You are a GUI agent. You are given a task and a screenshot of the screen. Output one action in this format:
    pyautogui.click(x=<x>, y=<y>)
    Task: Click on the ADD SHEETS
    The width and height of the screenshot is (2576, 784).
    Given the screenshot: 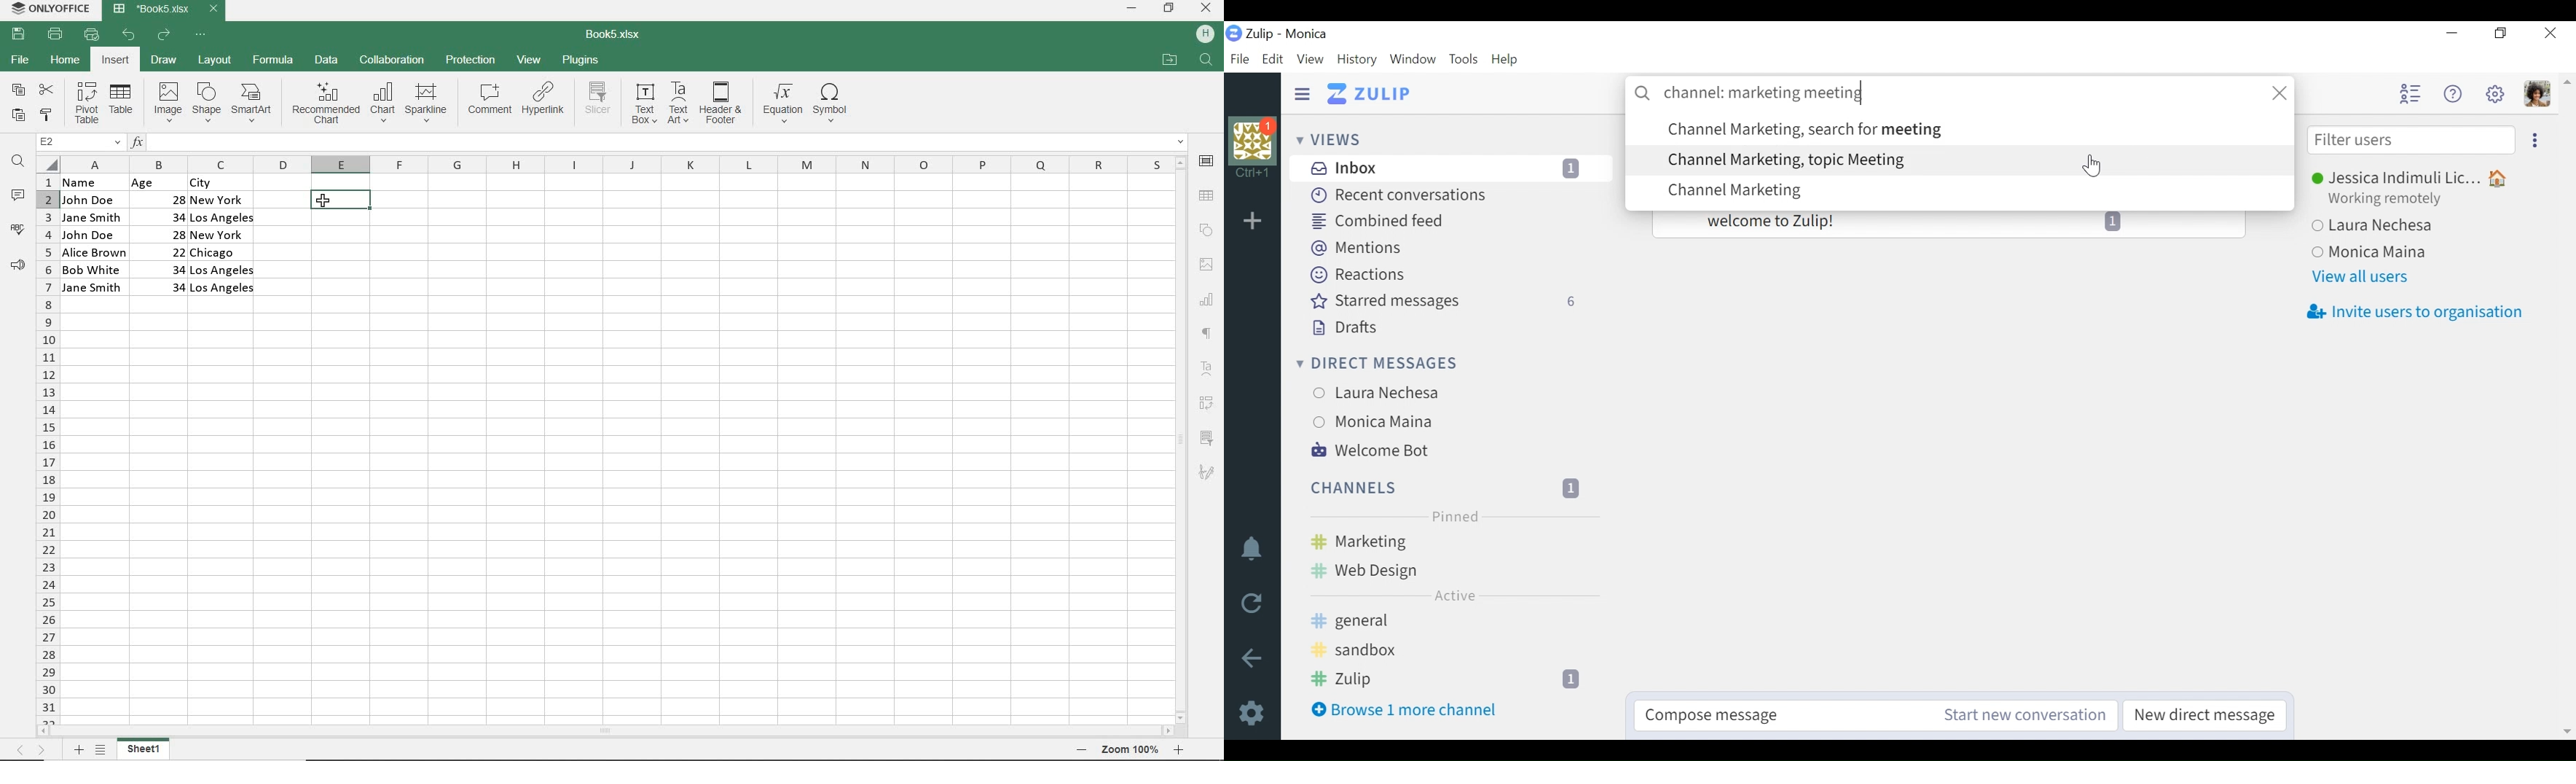 What is the action you would take?
    pyautogui.click(x=78, y=749)
    